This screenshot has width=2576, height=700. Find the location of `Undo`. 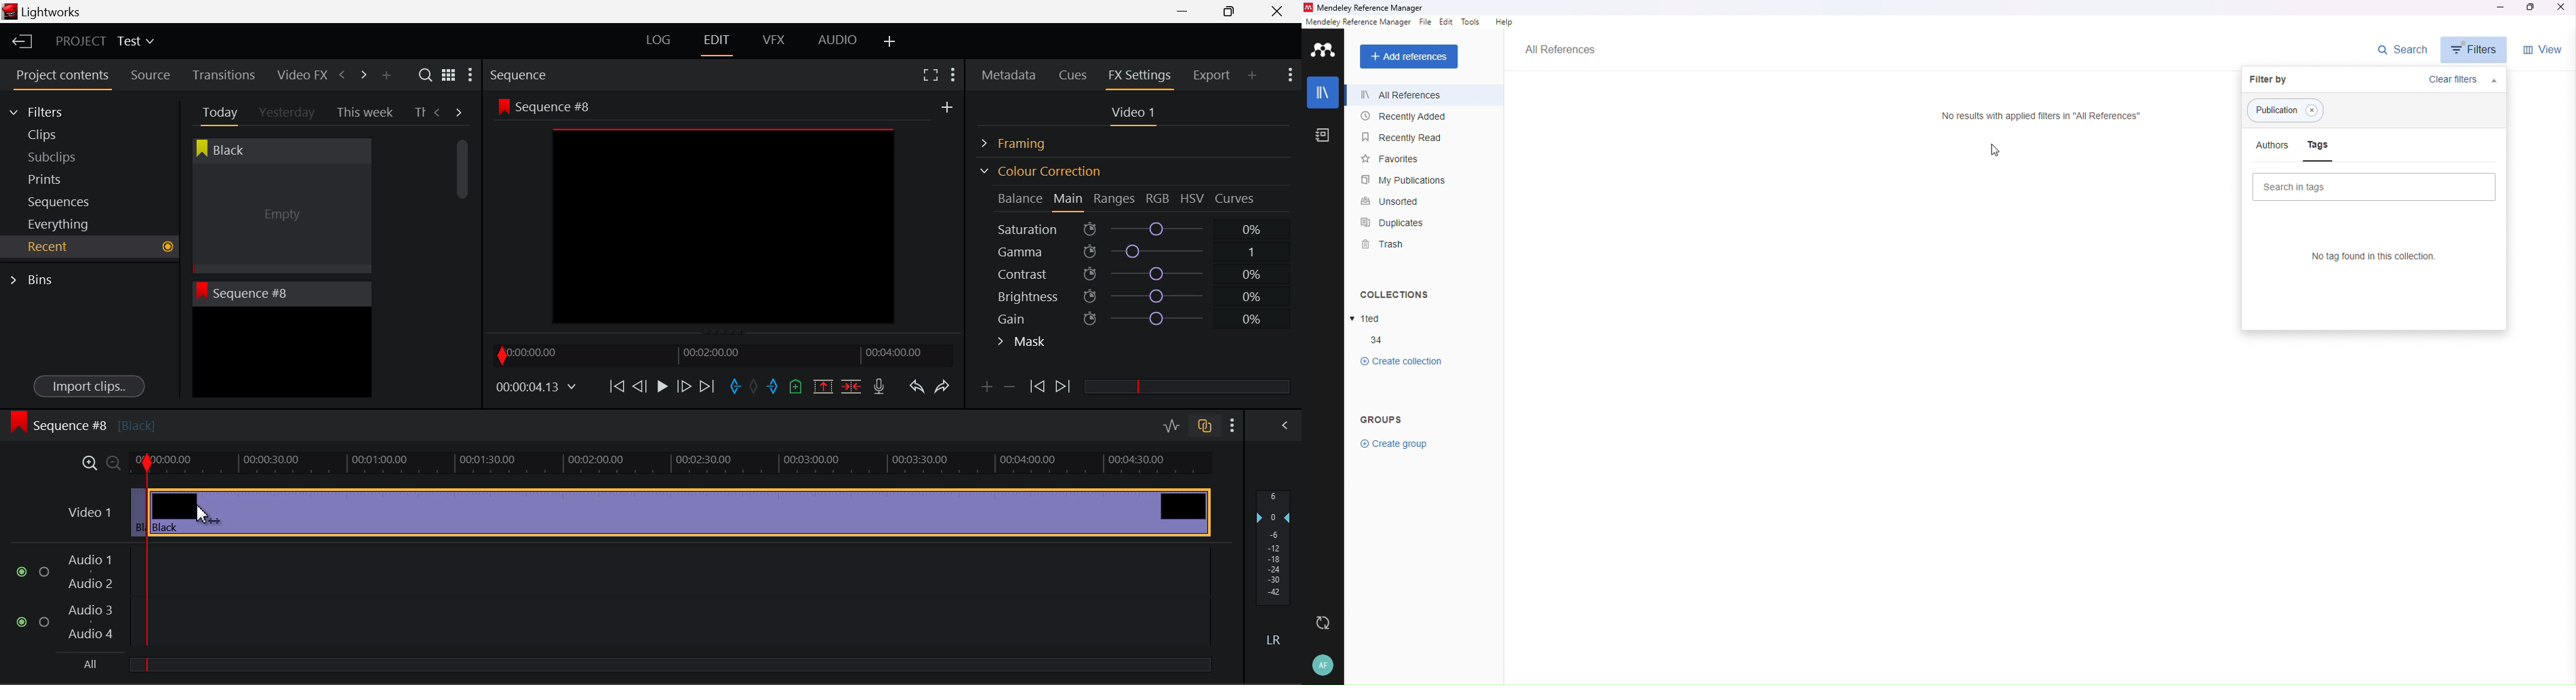

Undo is located at coordinates (916, 389).